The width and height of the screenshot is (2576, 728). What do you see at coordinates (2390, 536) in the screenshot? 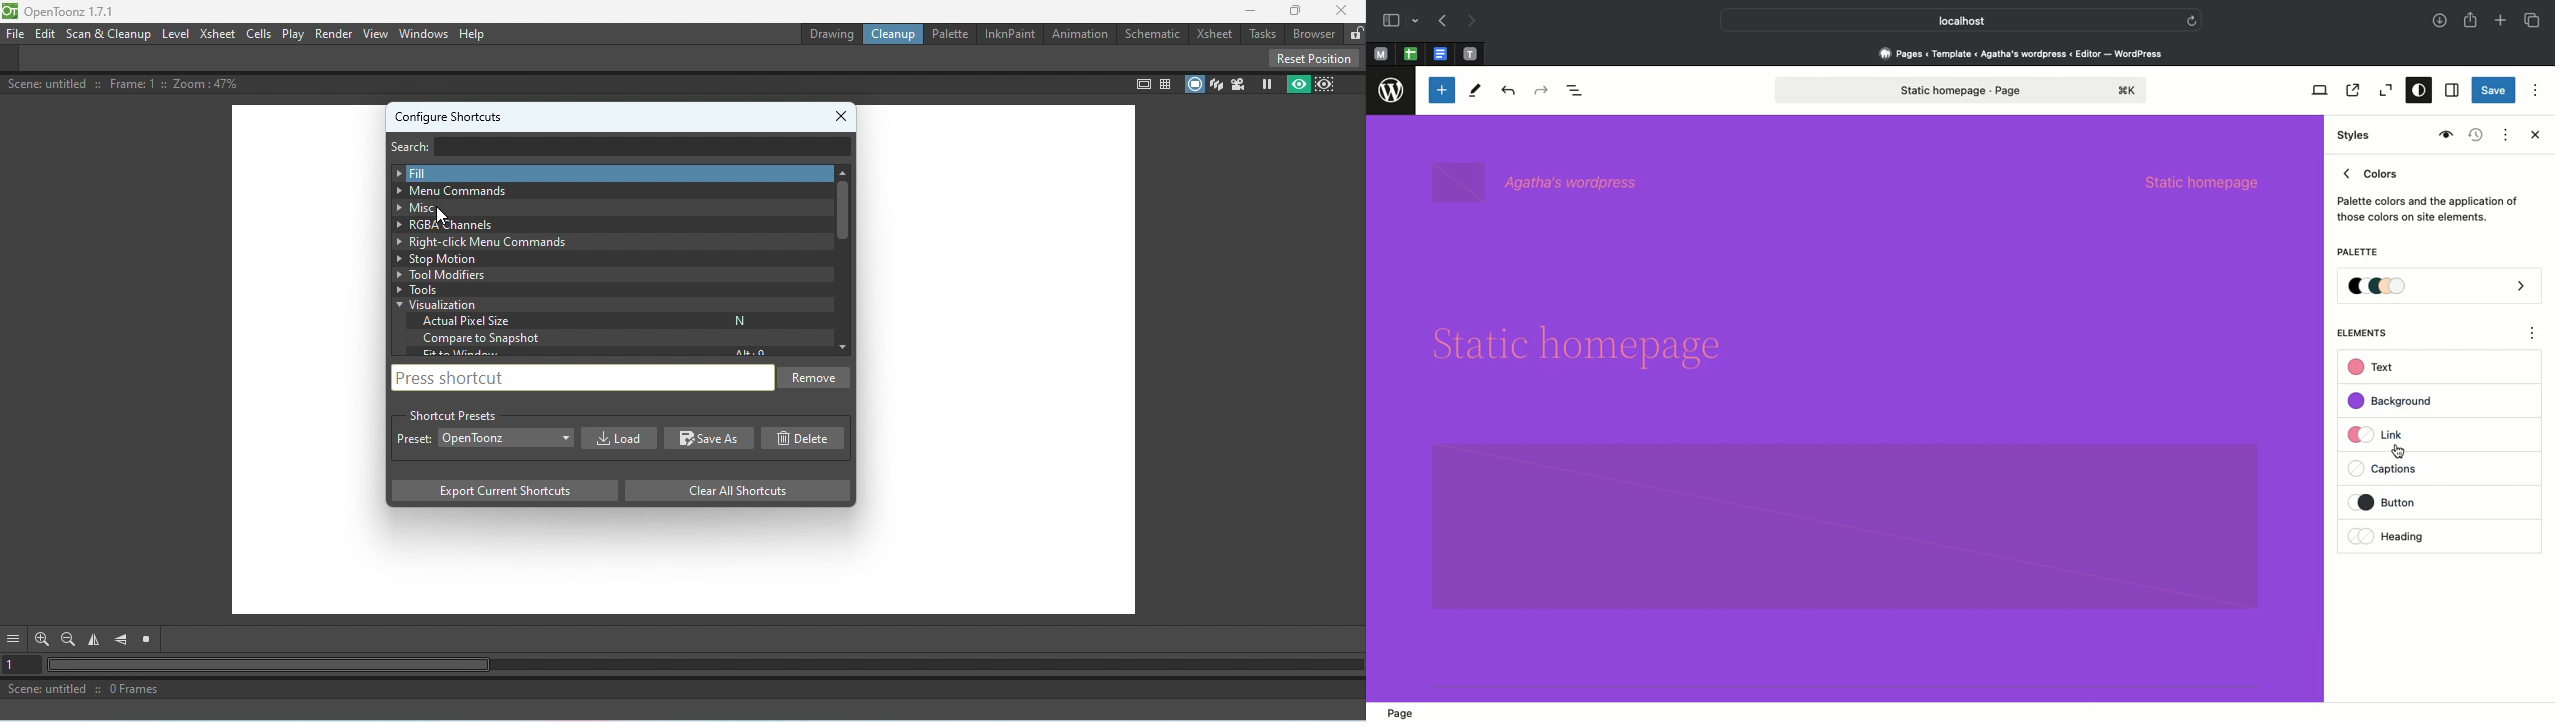
I see `Heading` at bounding box center [2390, 536].